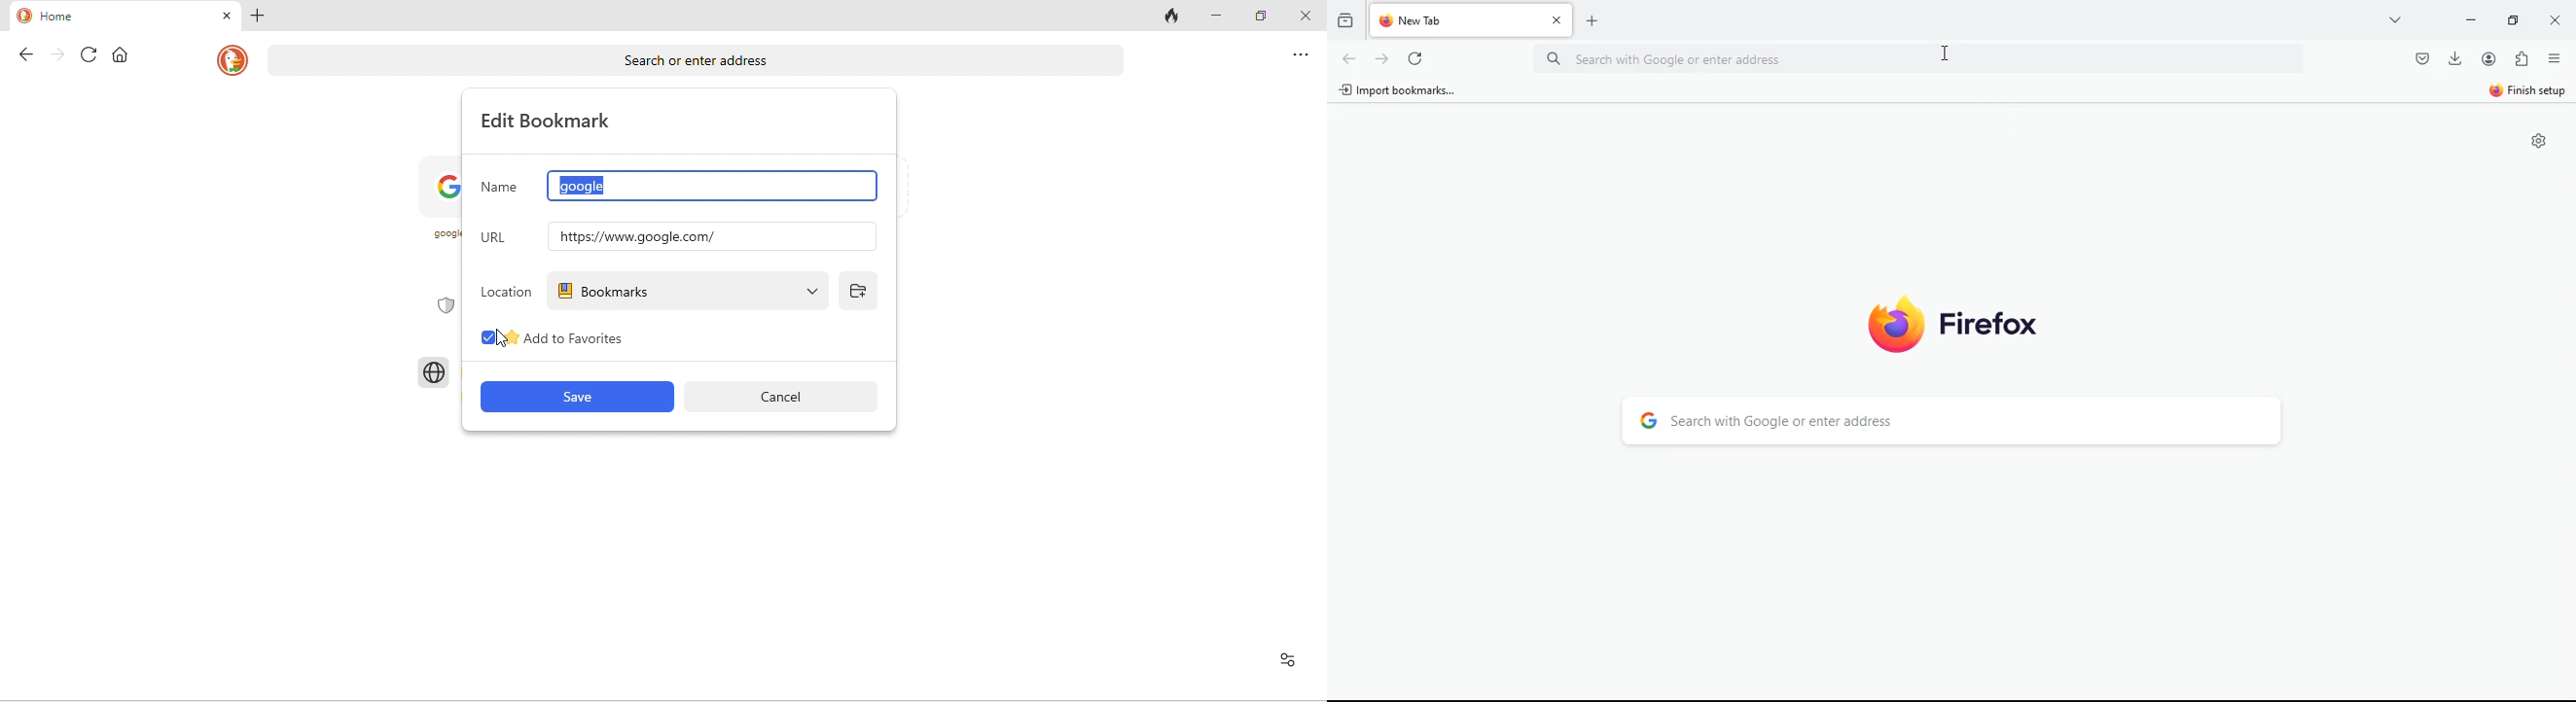  Describe the element at coordinates (1471, 20) in the screenshot. I see `tab` at that location.